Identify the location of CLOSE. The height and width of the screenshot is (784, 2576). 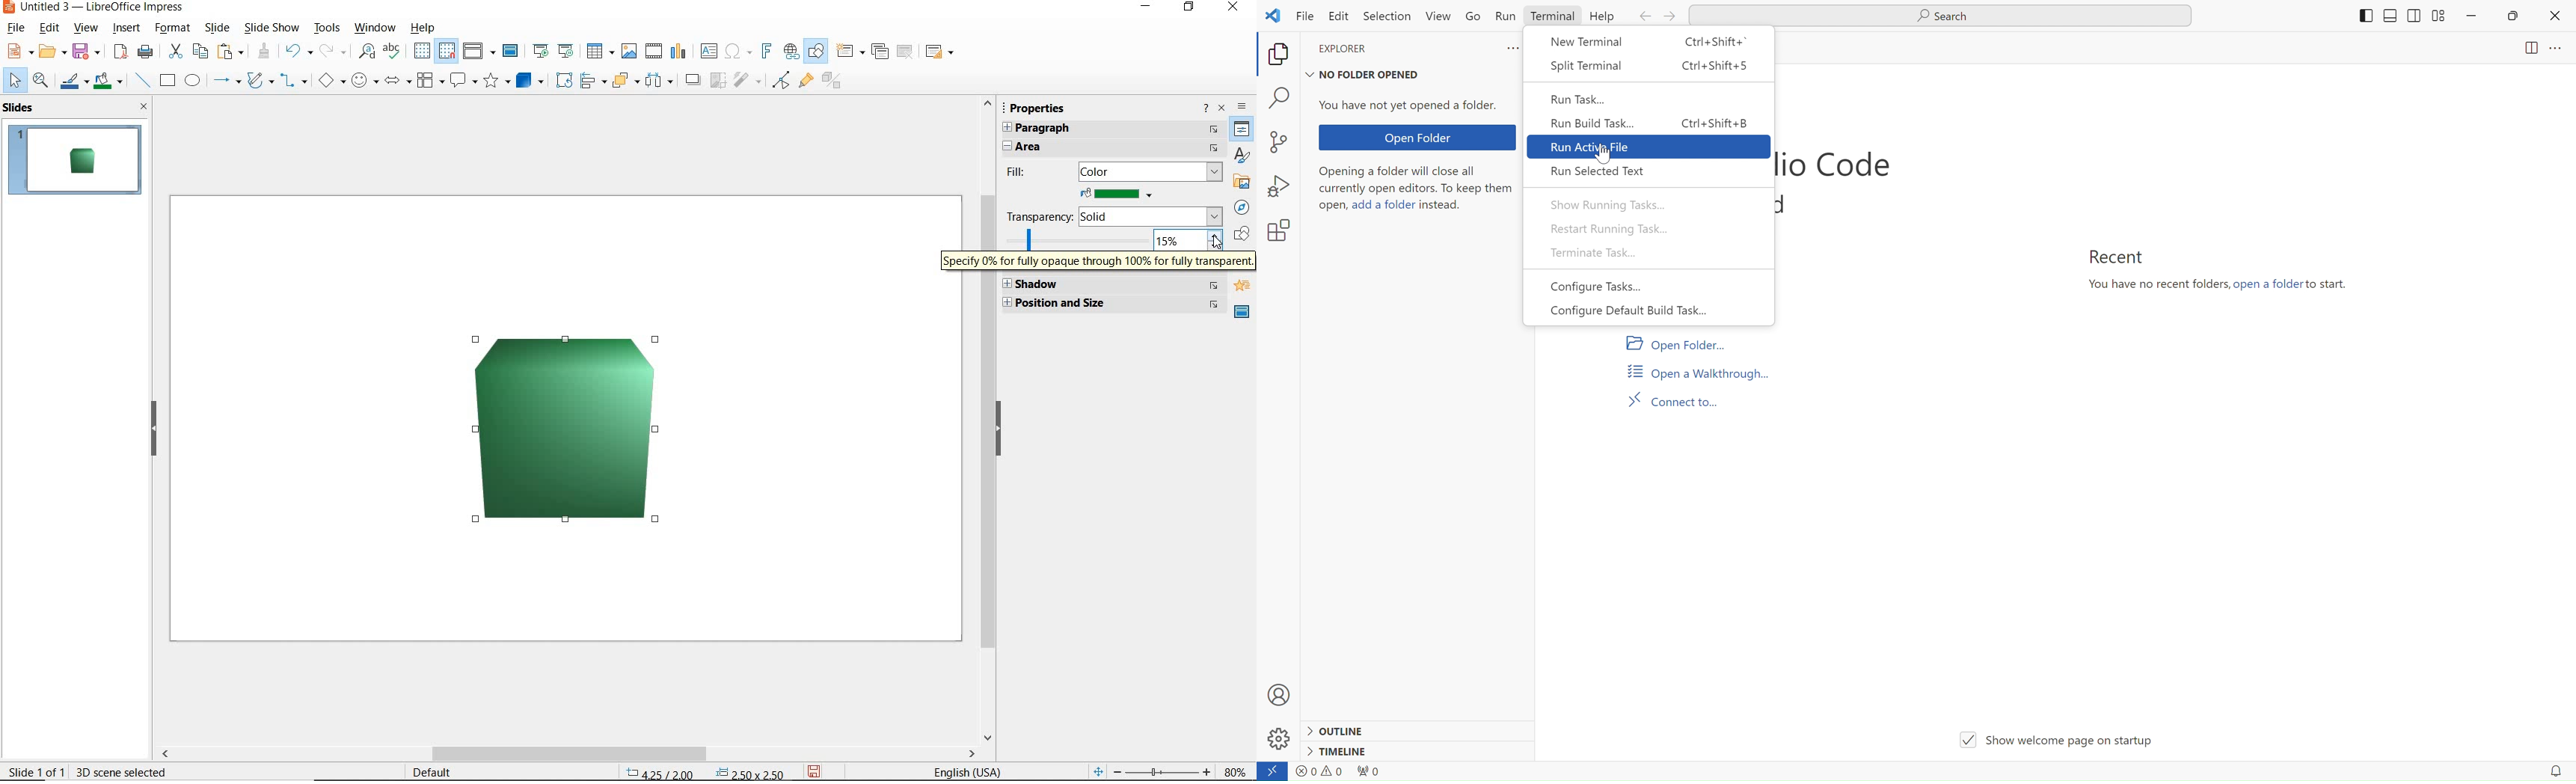
(1235, 8).